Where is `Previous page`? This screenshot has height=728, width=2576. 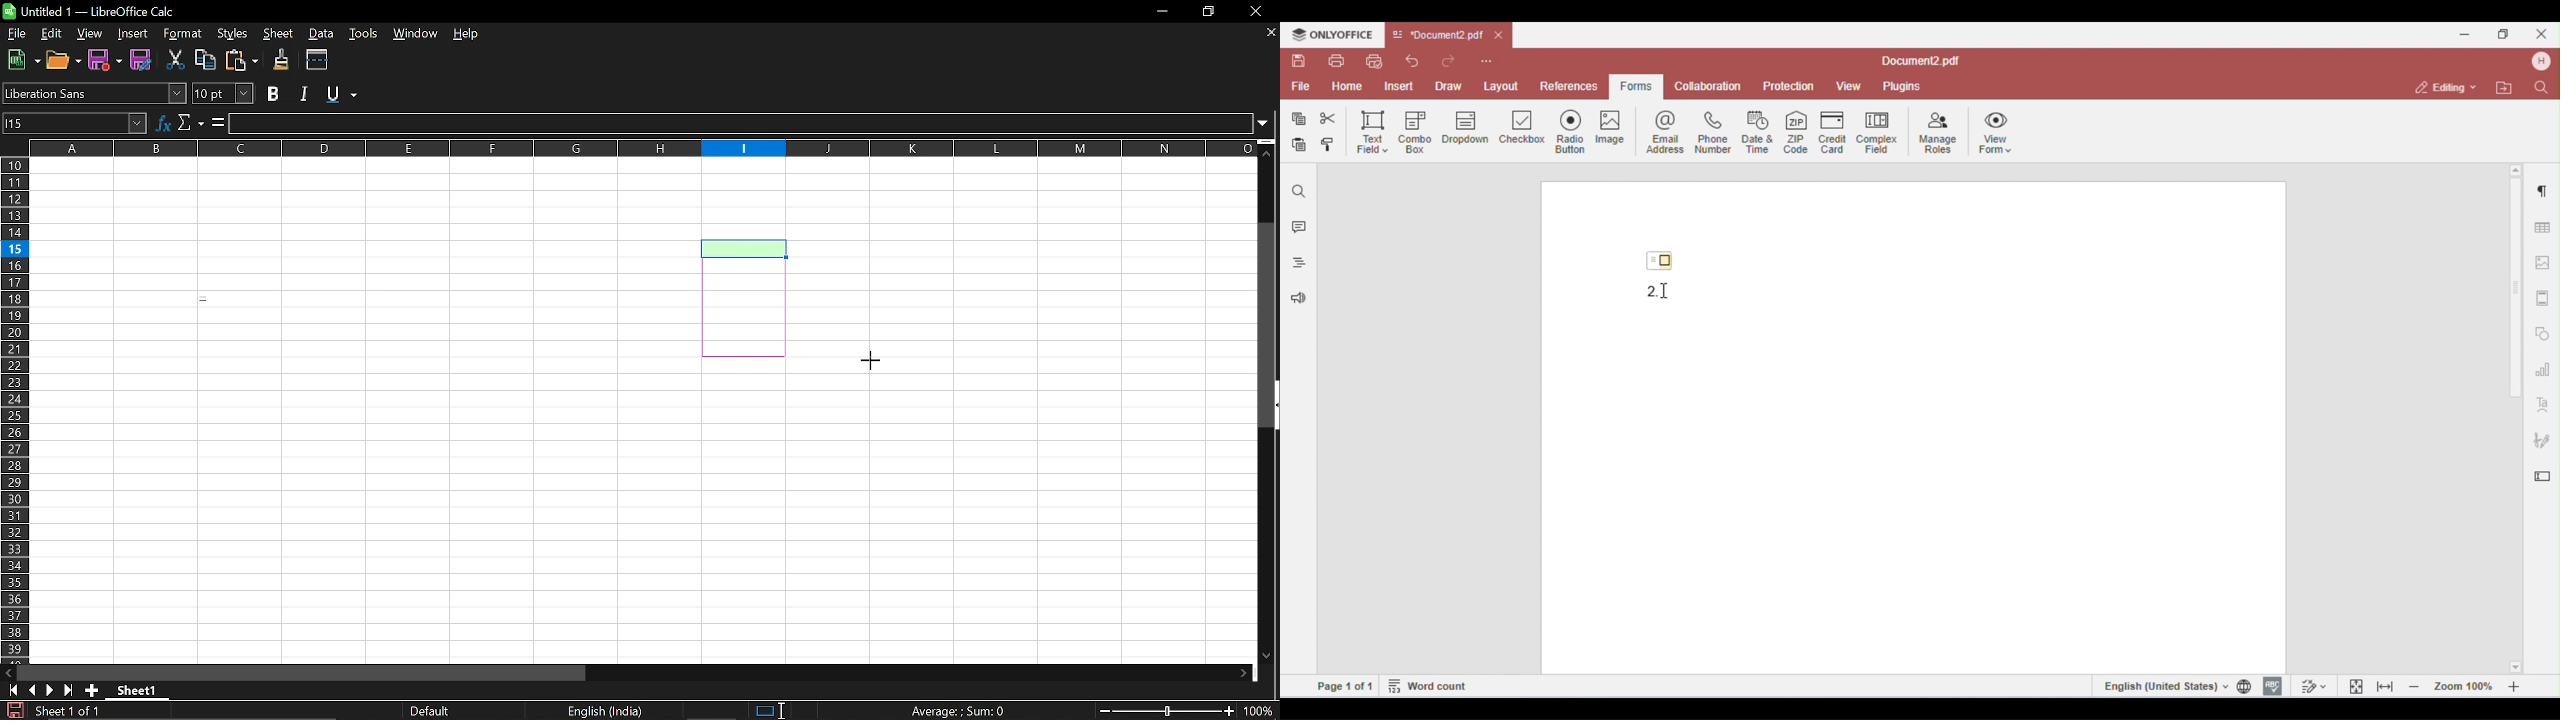 Previous page is located at coordinates (34, 690).